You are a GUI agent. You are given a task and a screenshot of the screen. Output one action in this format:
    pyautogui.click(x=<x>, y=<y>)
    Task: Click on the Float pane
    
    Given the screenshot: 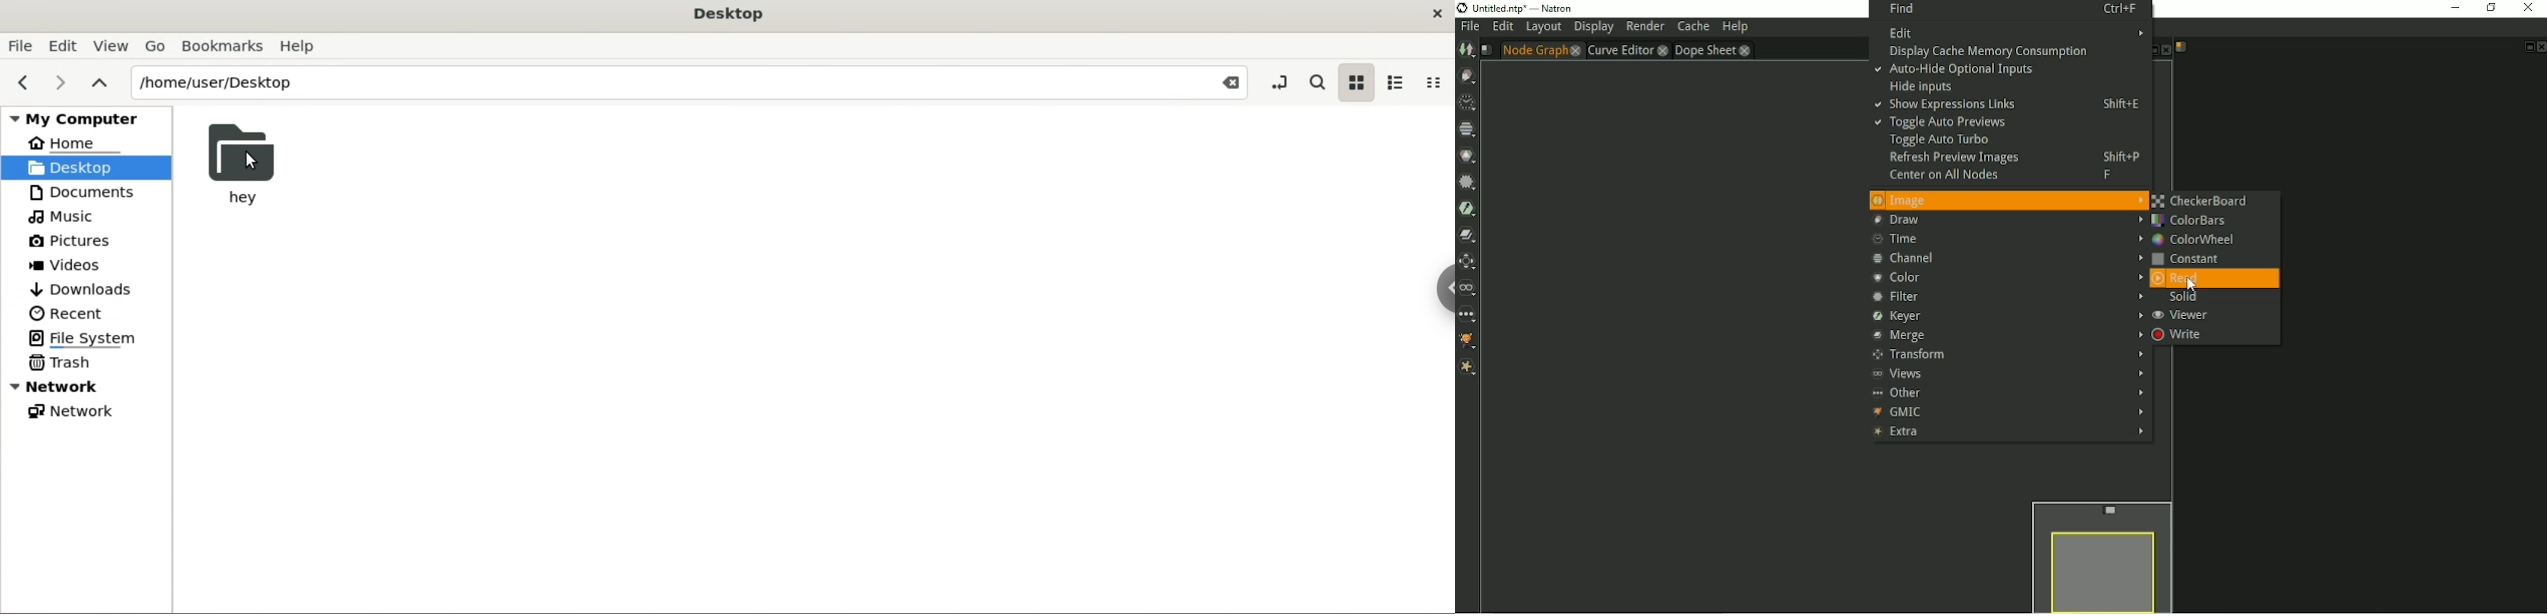 What is the action you would take?
    pyautogui.click(x=2527, y=47)
    